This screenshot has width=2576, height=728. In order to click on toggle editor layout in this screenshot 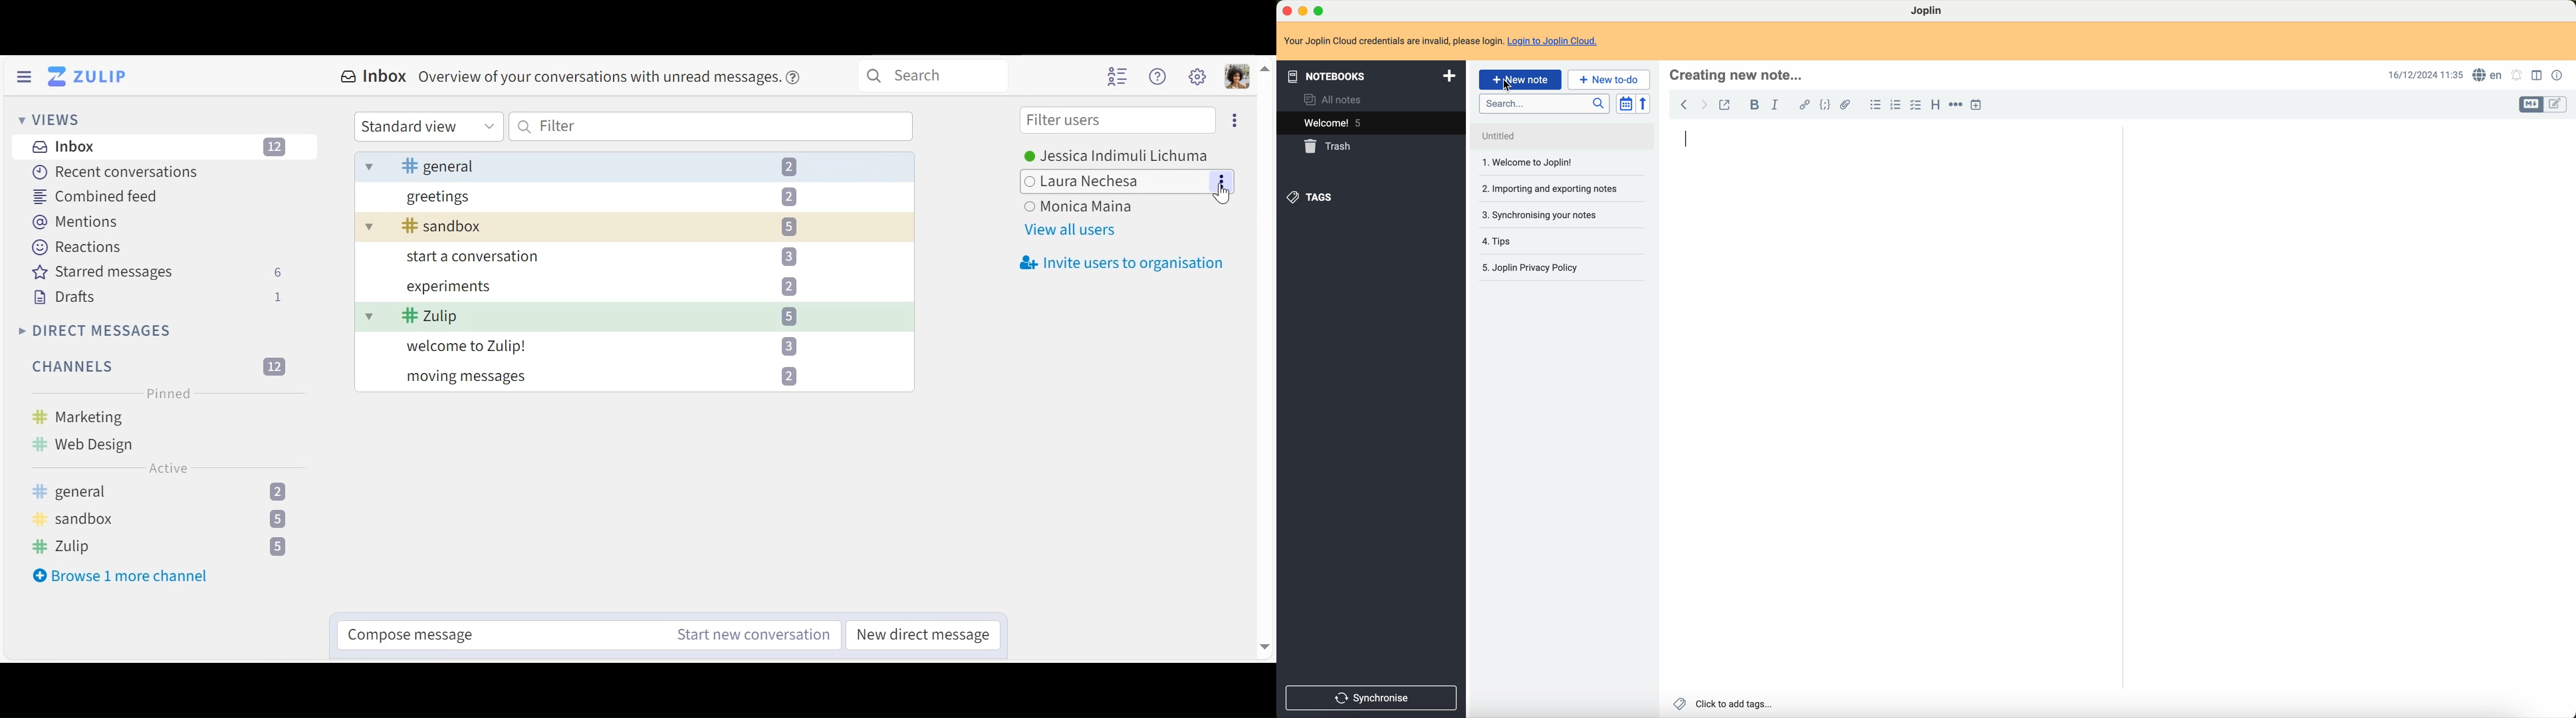, I will do `click(2536, 77)`.